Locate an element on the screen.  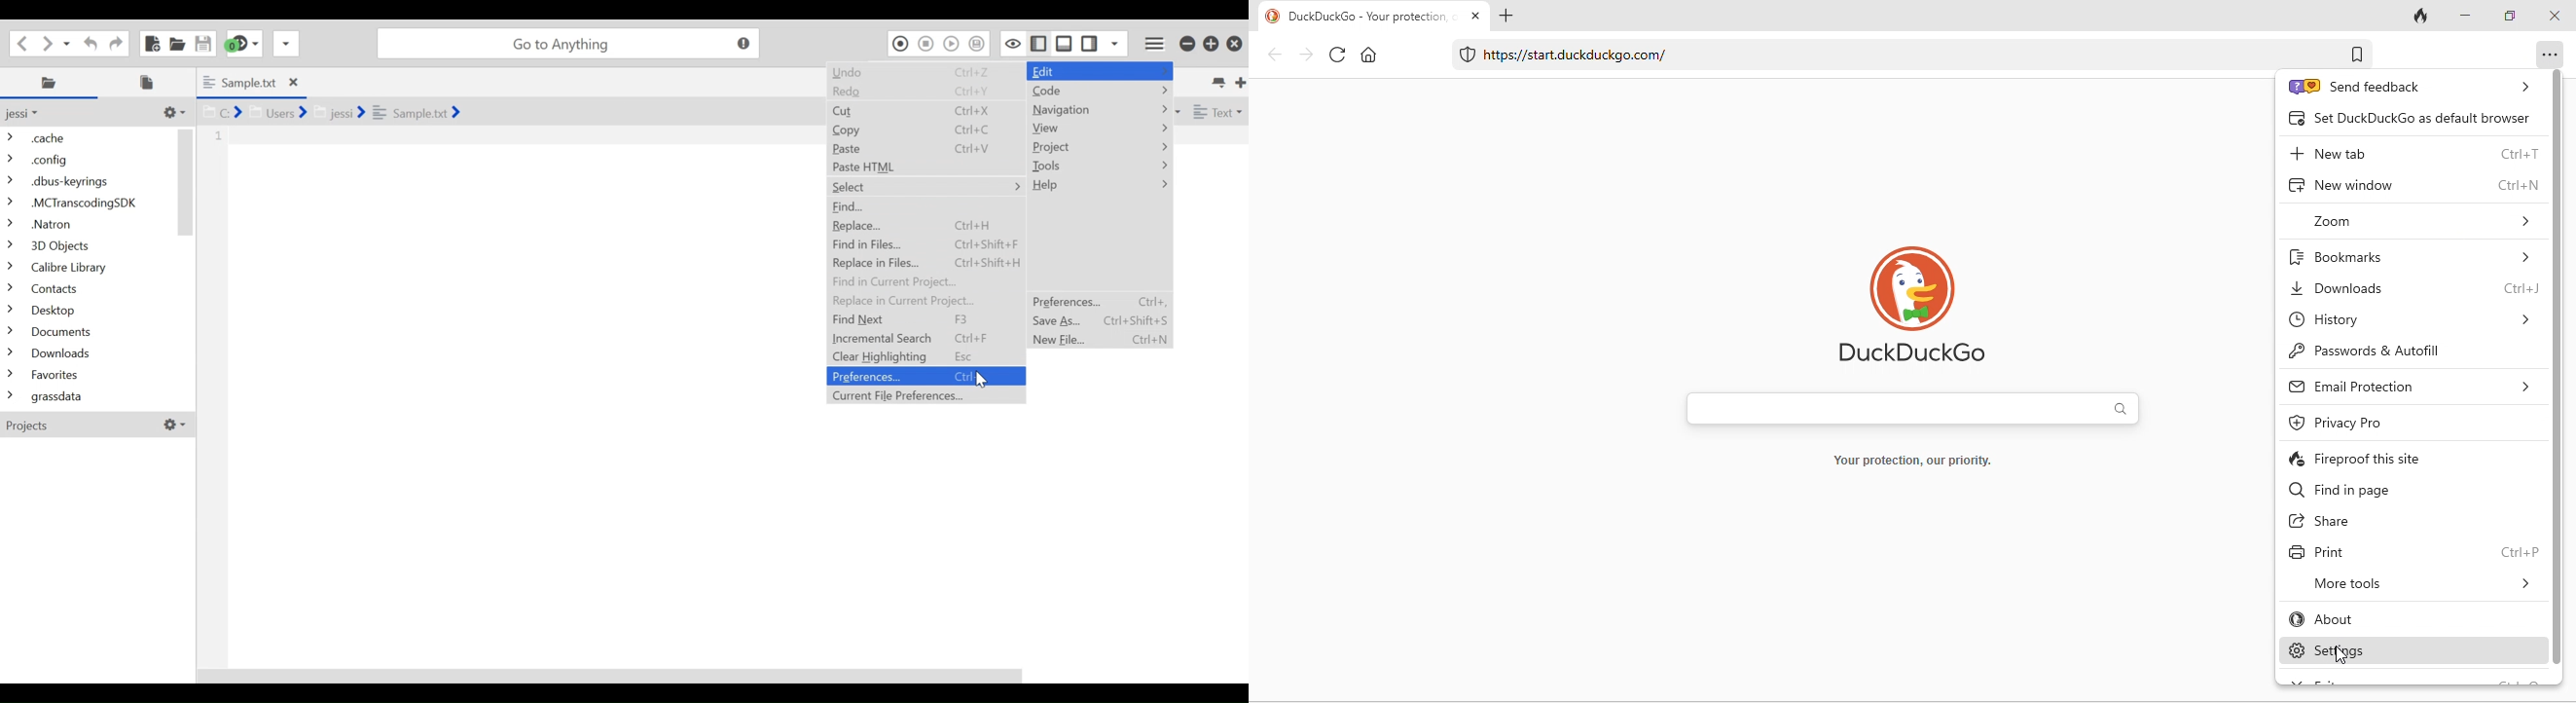
cursor is located at coordinates (2343, 657).